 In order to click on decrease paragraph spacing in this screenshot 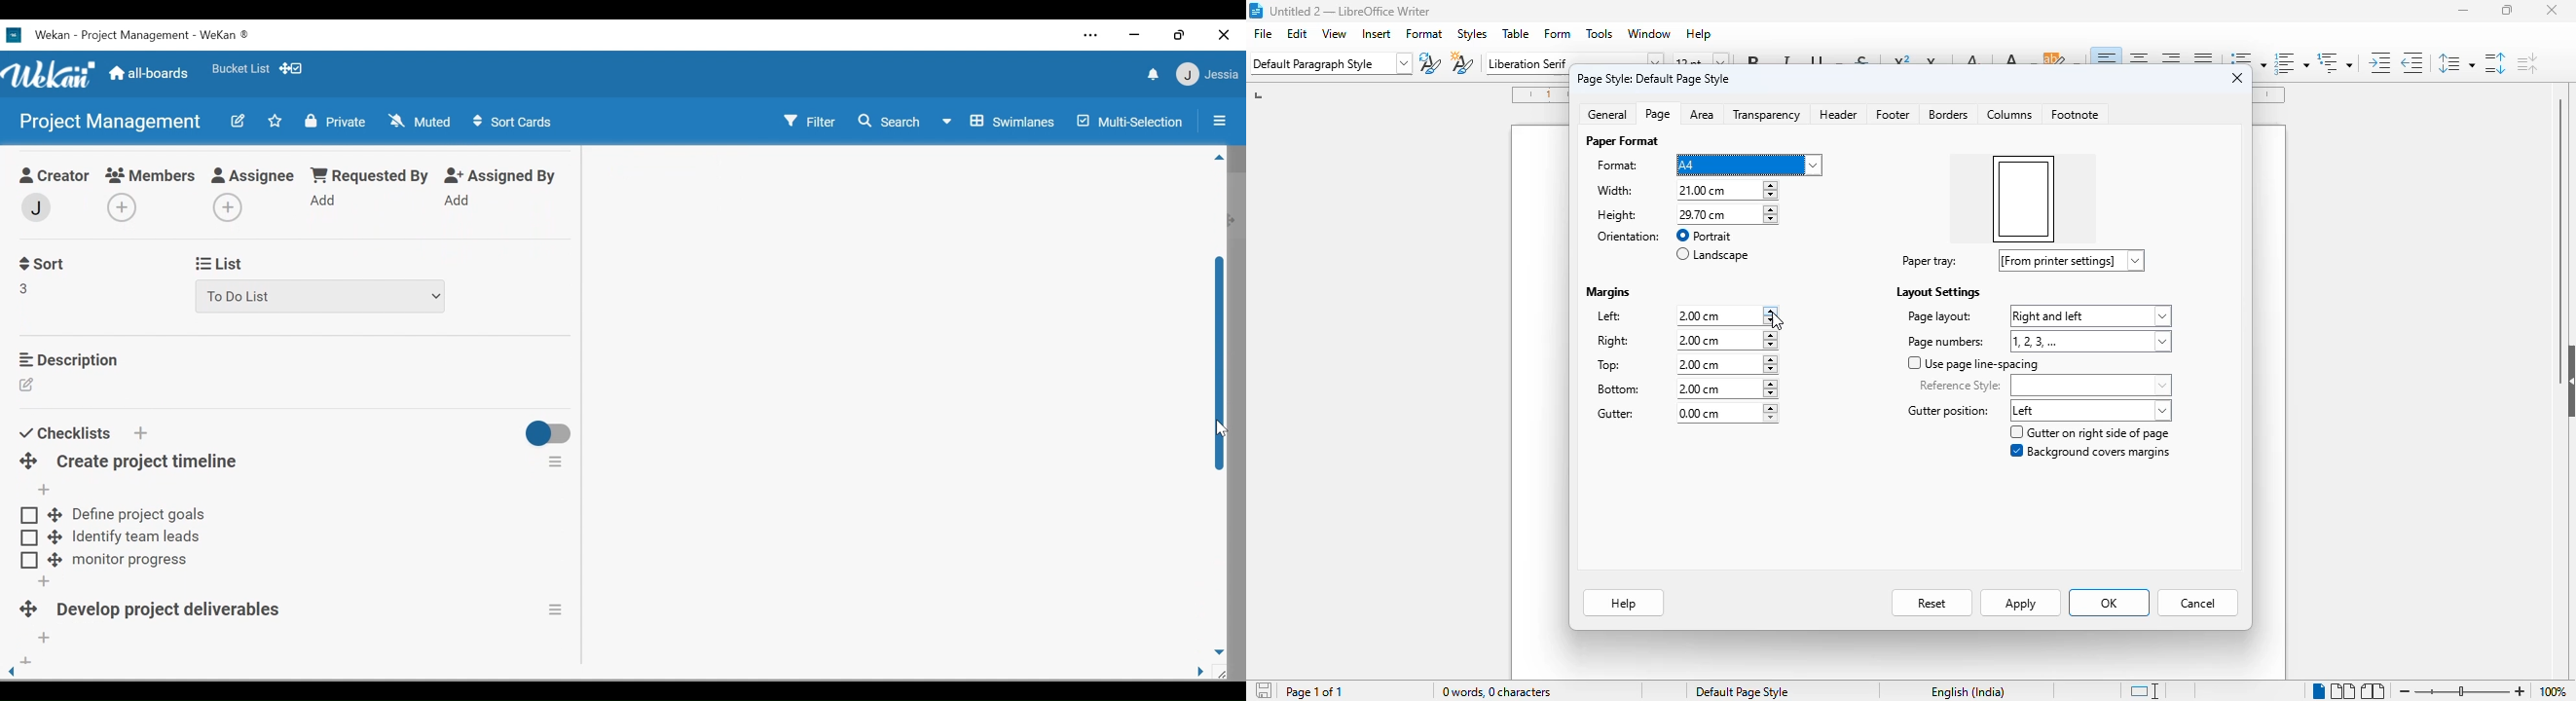, I will do `click(2527, 62)`.